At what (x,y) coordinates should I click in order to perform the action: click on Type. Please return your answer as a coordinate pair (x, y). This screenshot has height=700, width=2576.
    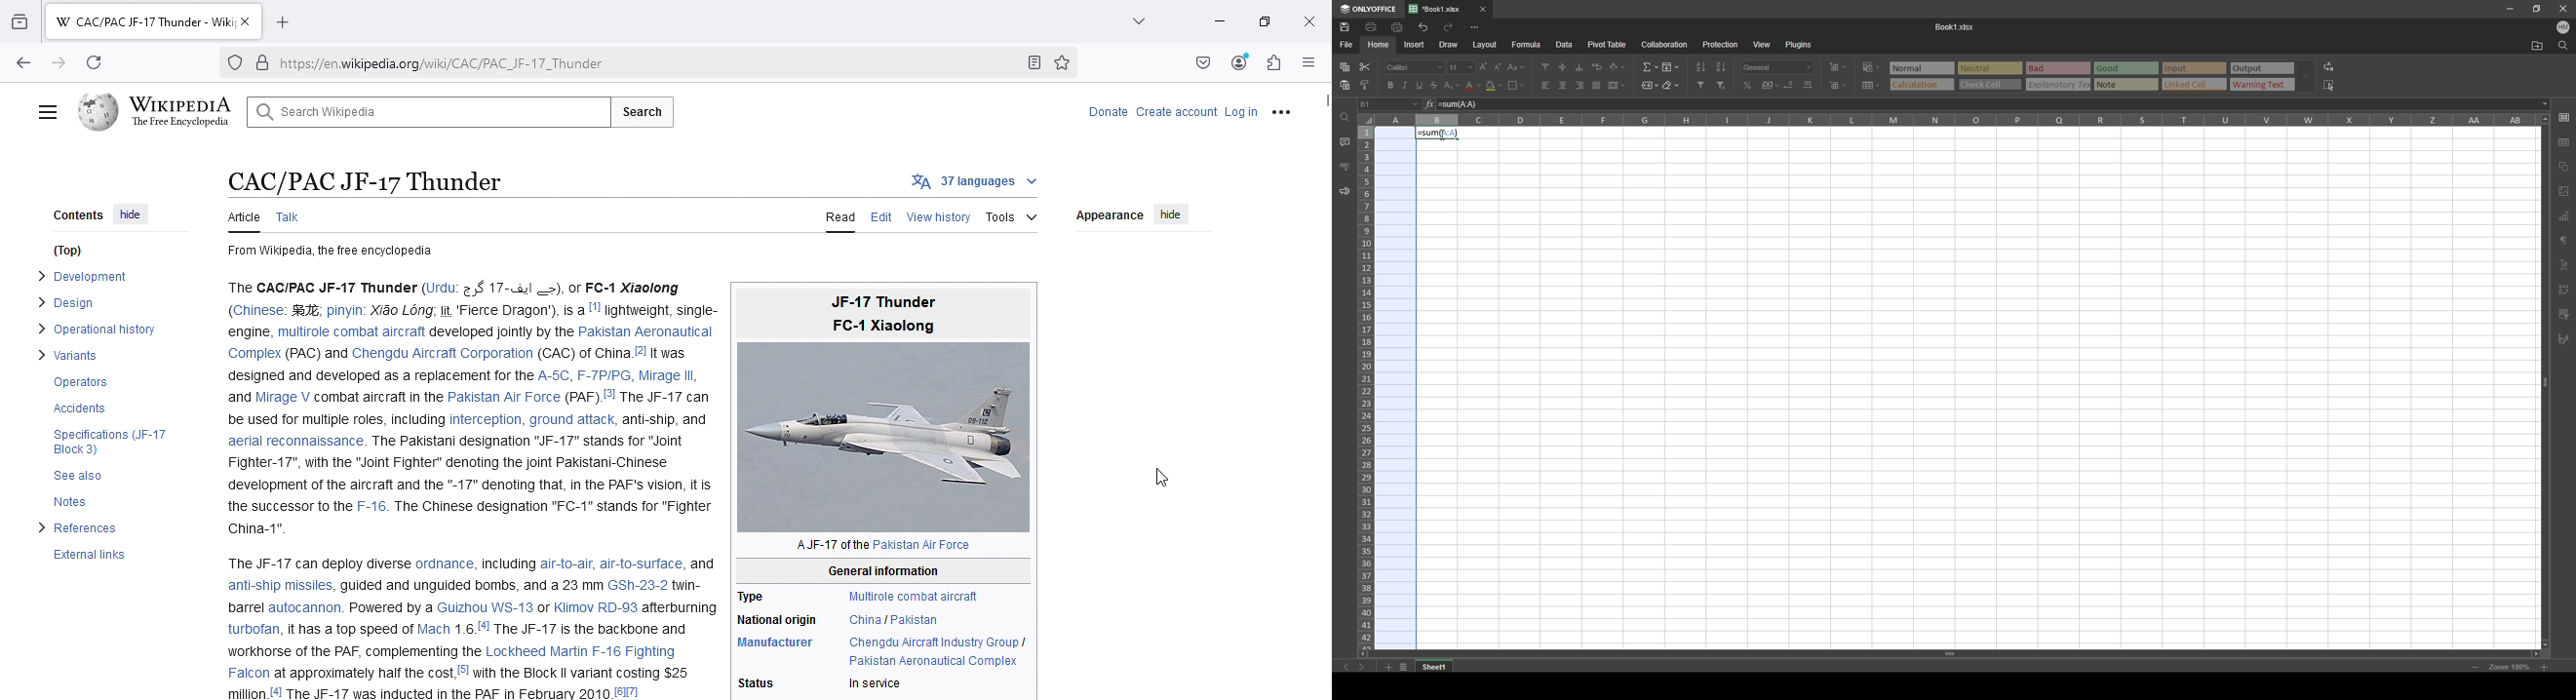
    Looking at the image, I should click on (758, 593).